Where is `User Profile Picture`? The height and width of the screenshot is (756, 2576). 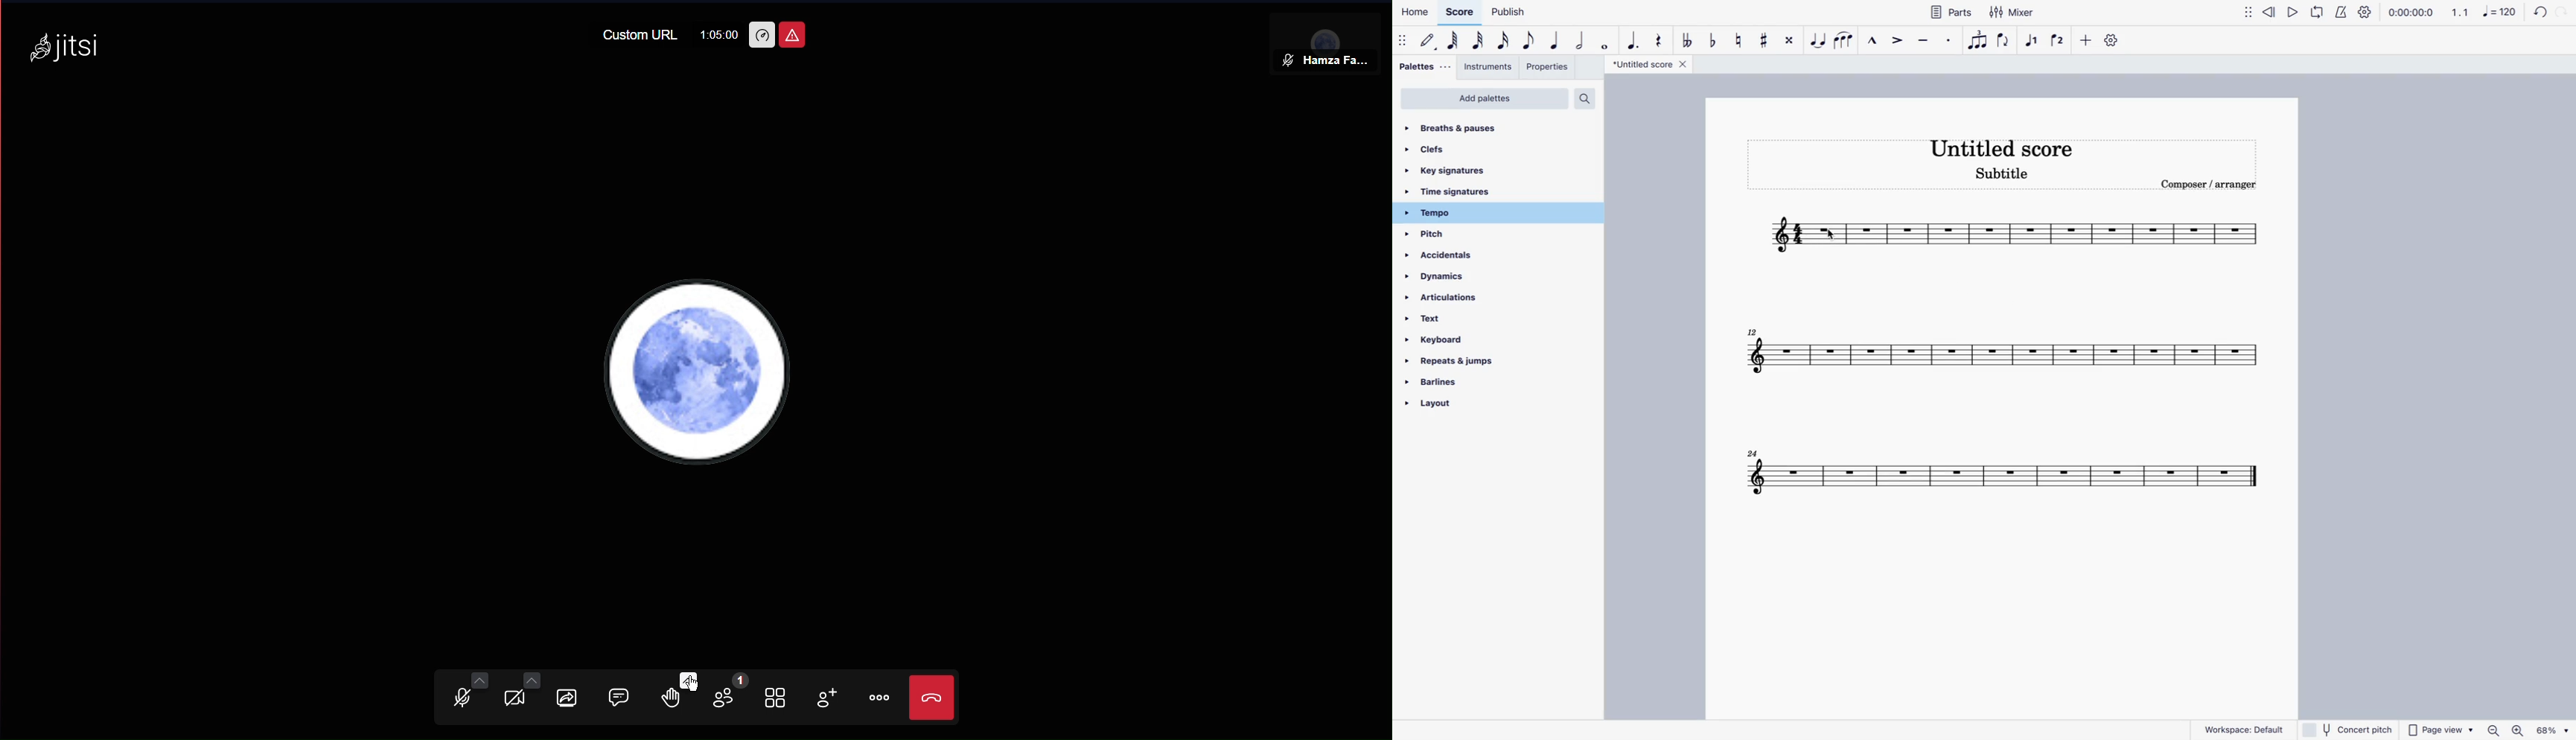
User Profile Picture is located at coordinates (701, 371).